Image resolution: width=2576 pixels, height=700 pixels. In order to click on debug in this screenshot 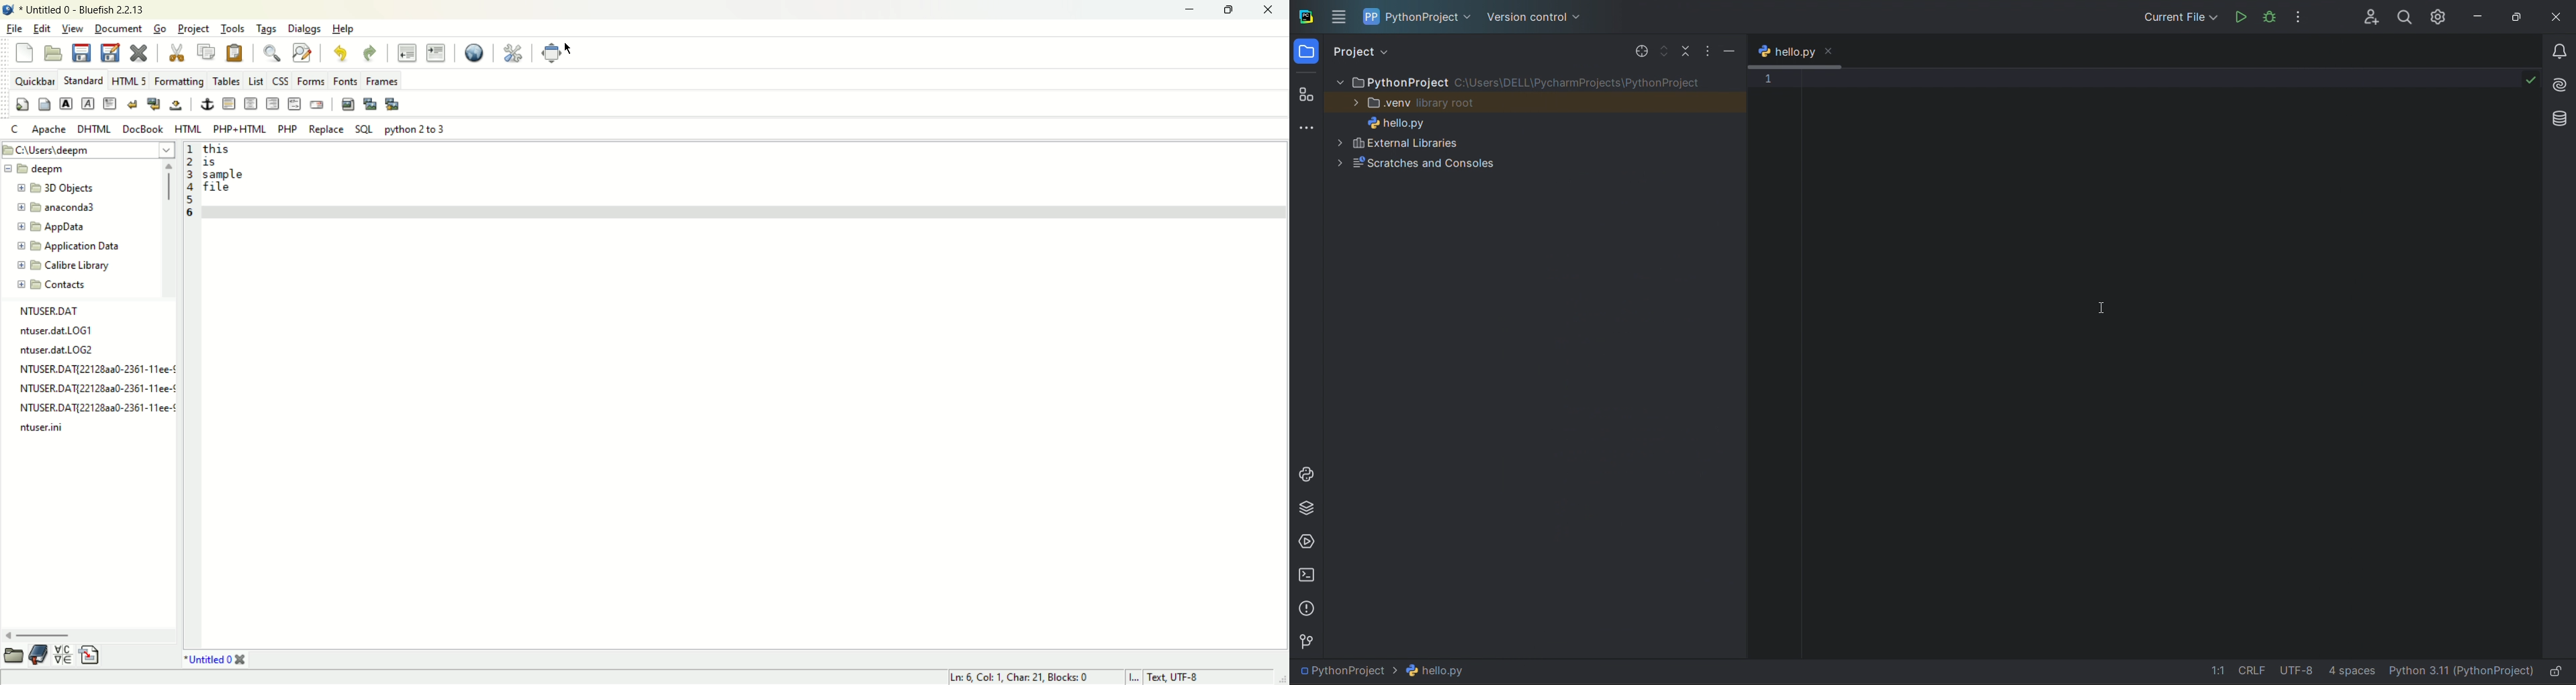, I will do `click(2271, 18)`.